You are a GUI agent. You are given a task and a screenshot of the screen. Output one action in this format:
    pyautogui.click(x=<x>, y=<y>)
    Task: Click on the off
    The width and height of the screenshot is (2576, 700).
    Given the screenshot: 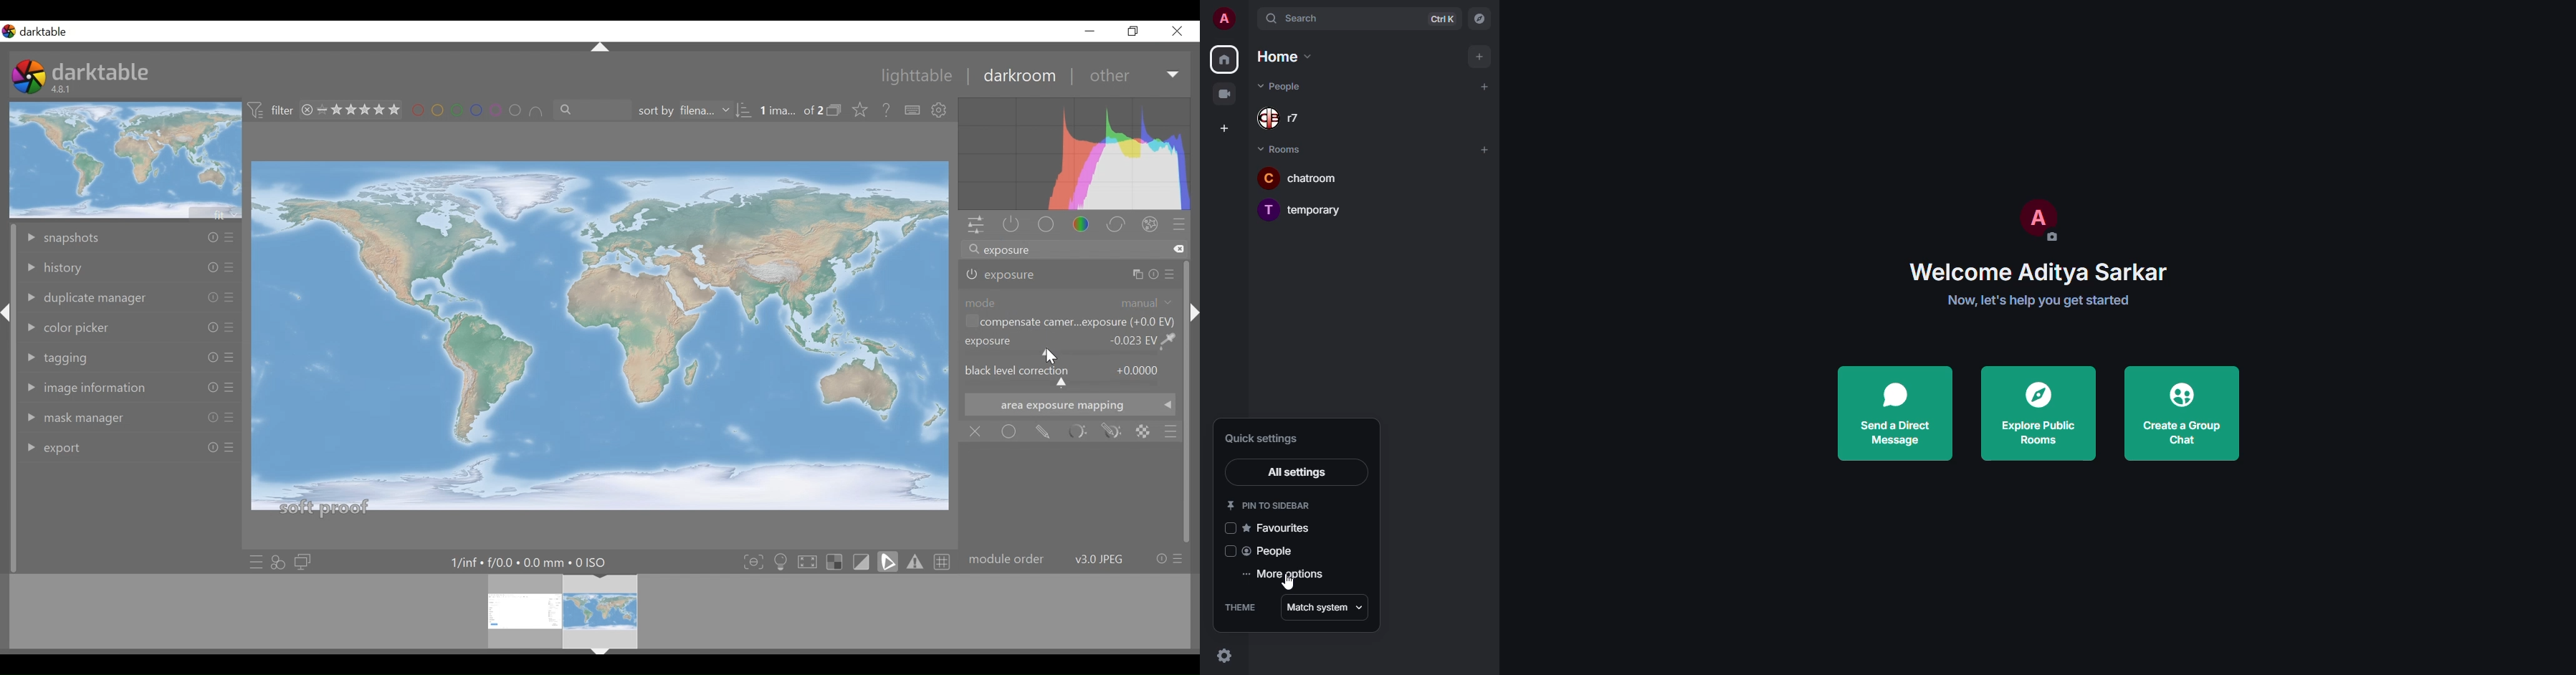 What is the action you would take?
    pyautogui.click(x=978, y=432)
    